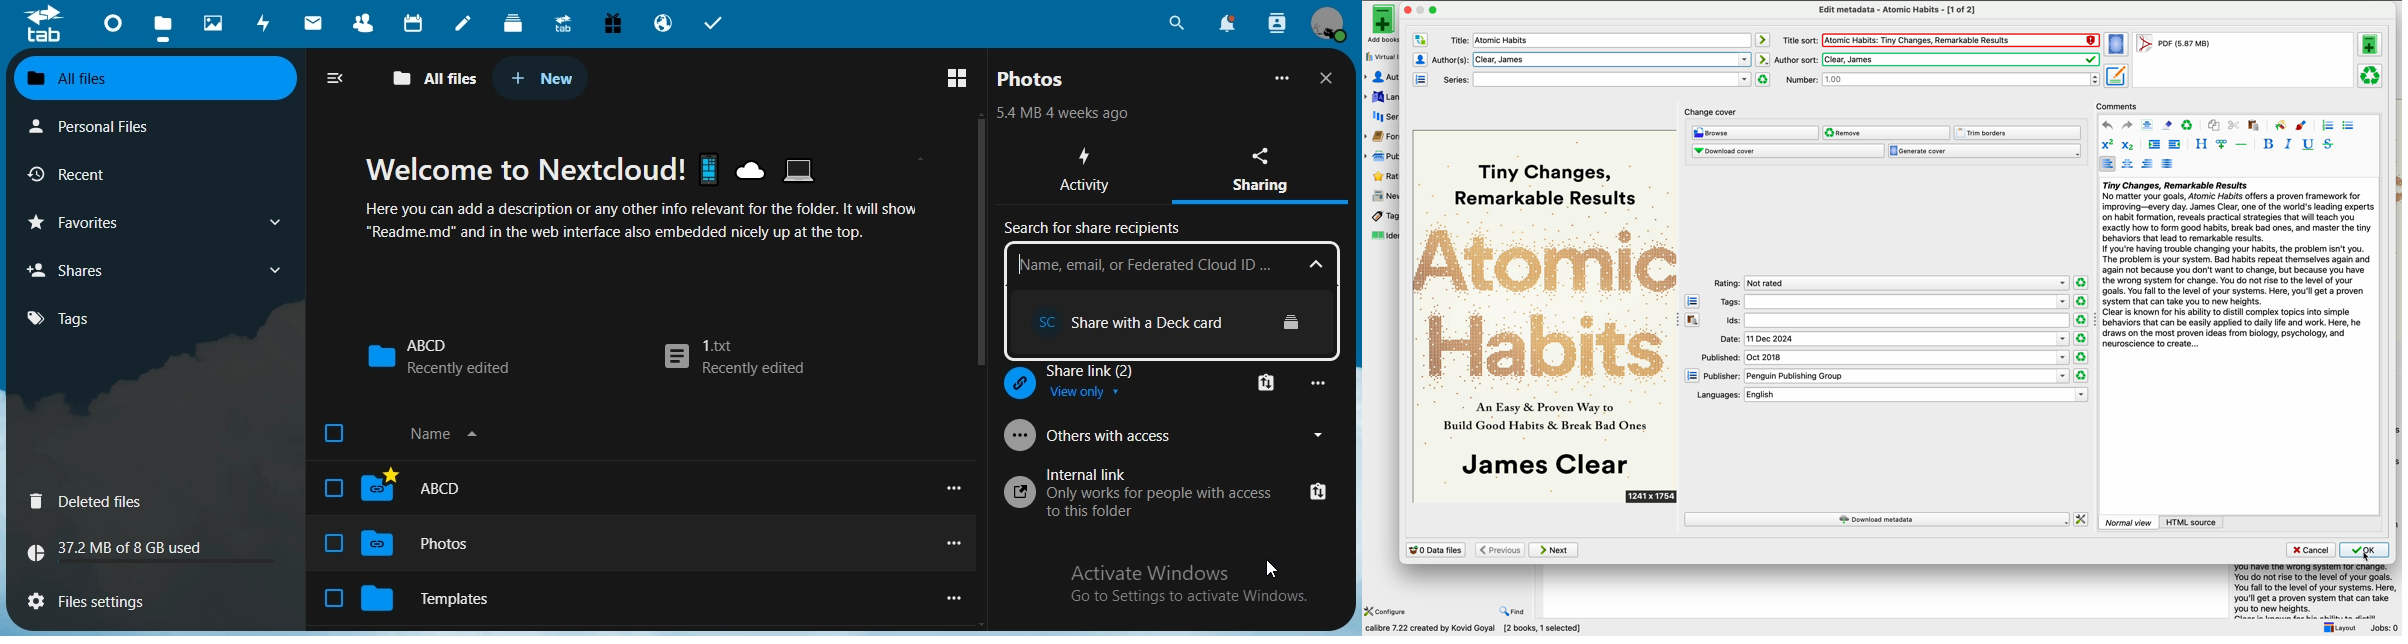 The image size is (2408, 644). I want to click on tasks, so click(715, 24).